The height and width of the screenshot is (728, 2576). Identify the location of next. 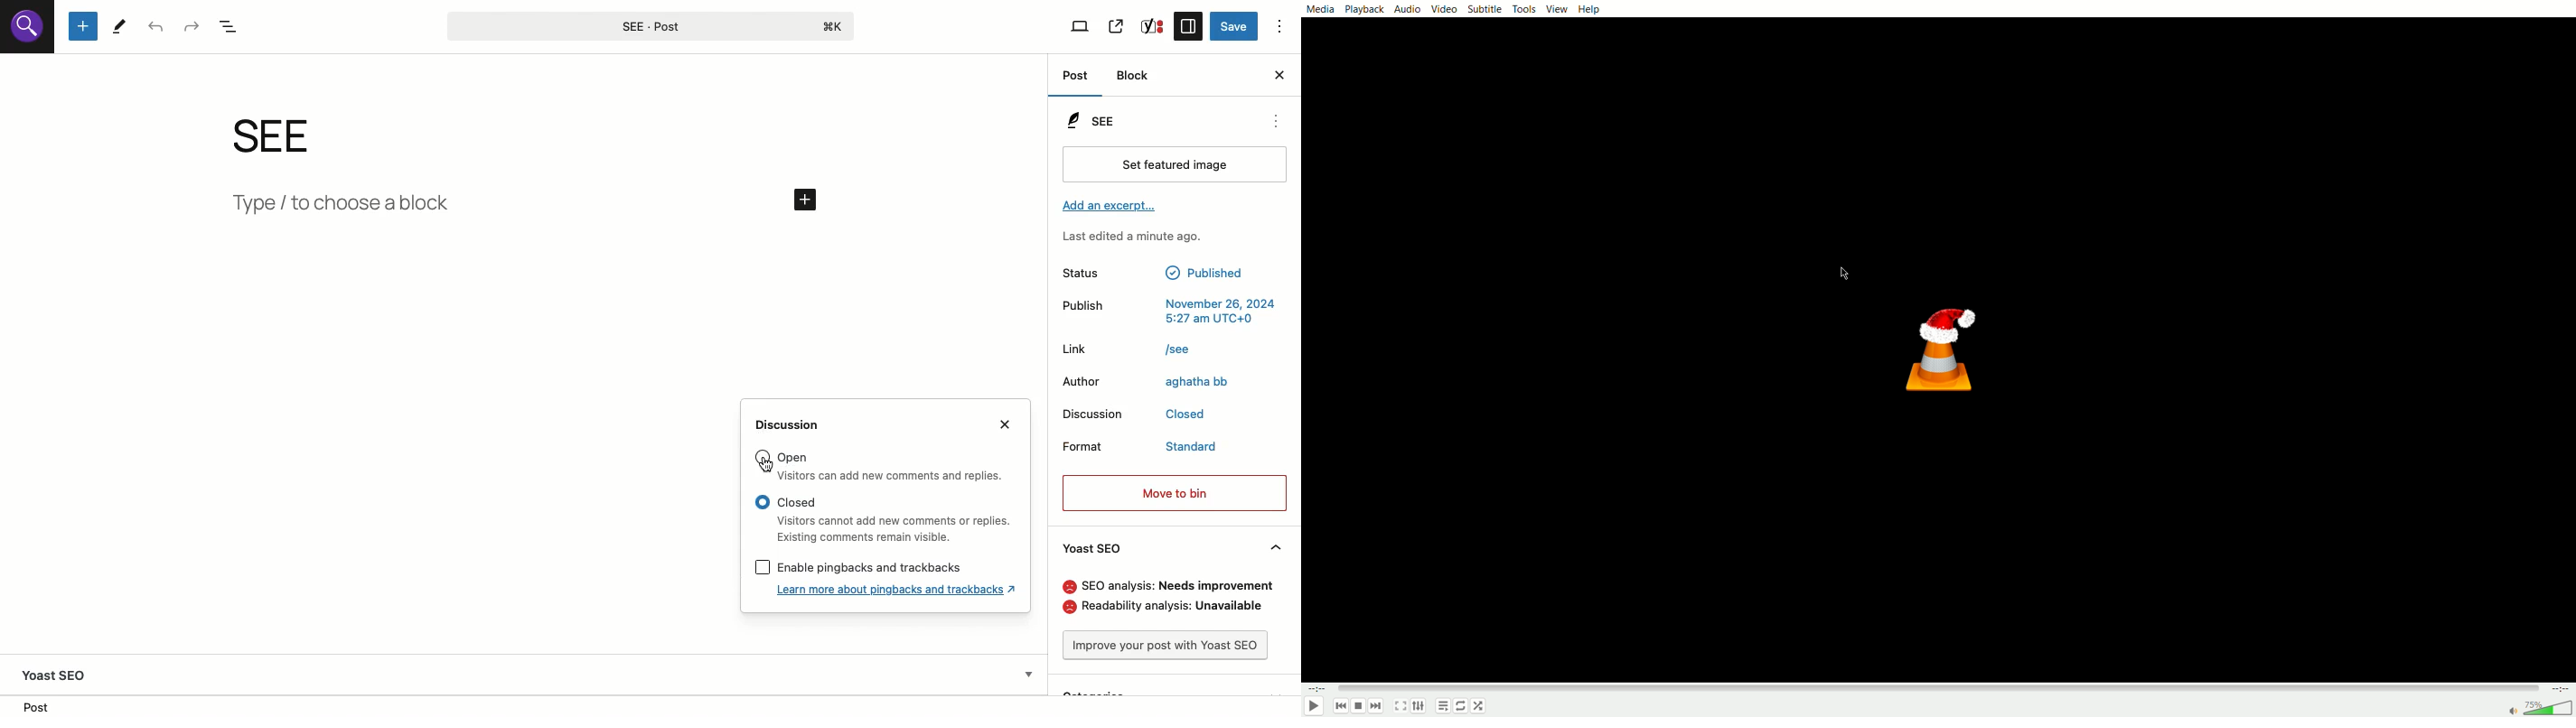
(1377, 704).